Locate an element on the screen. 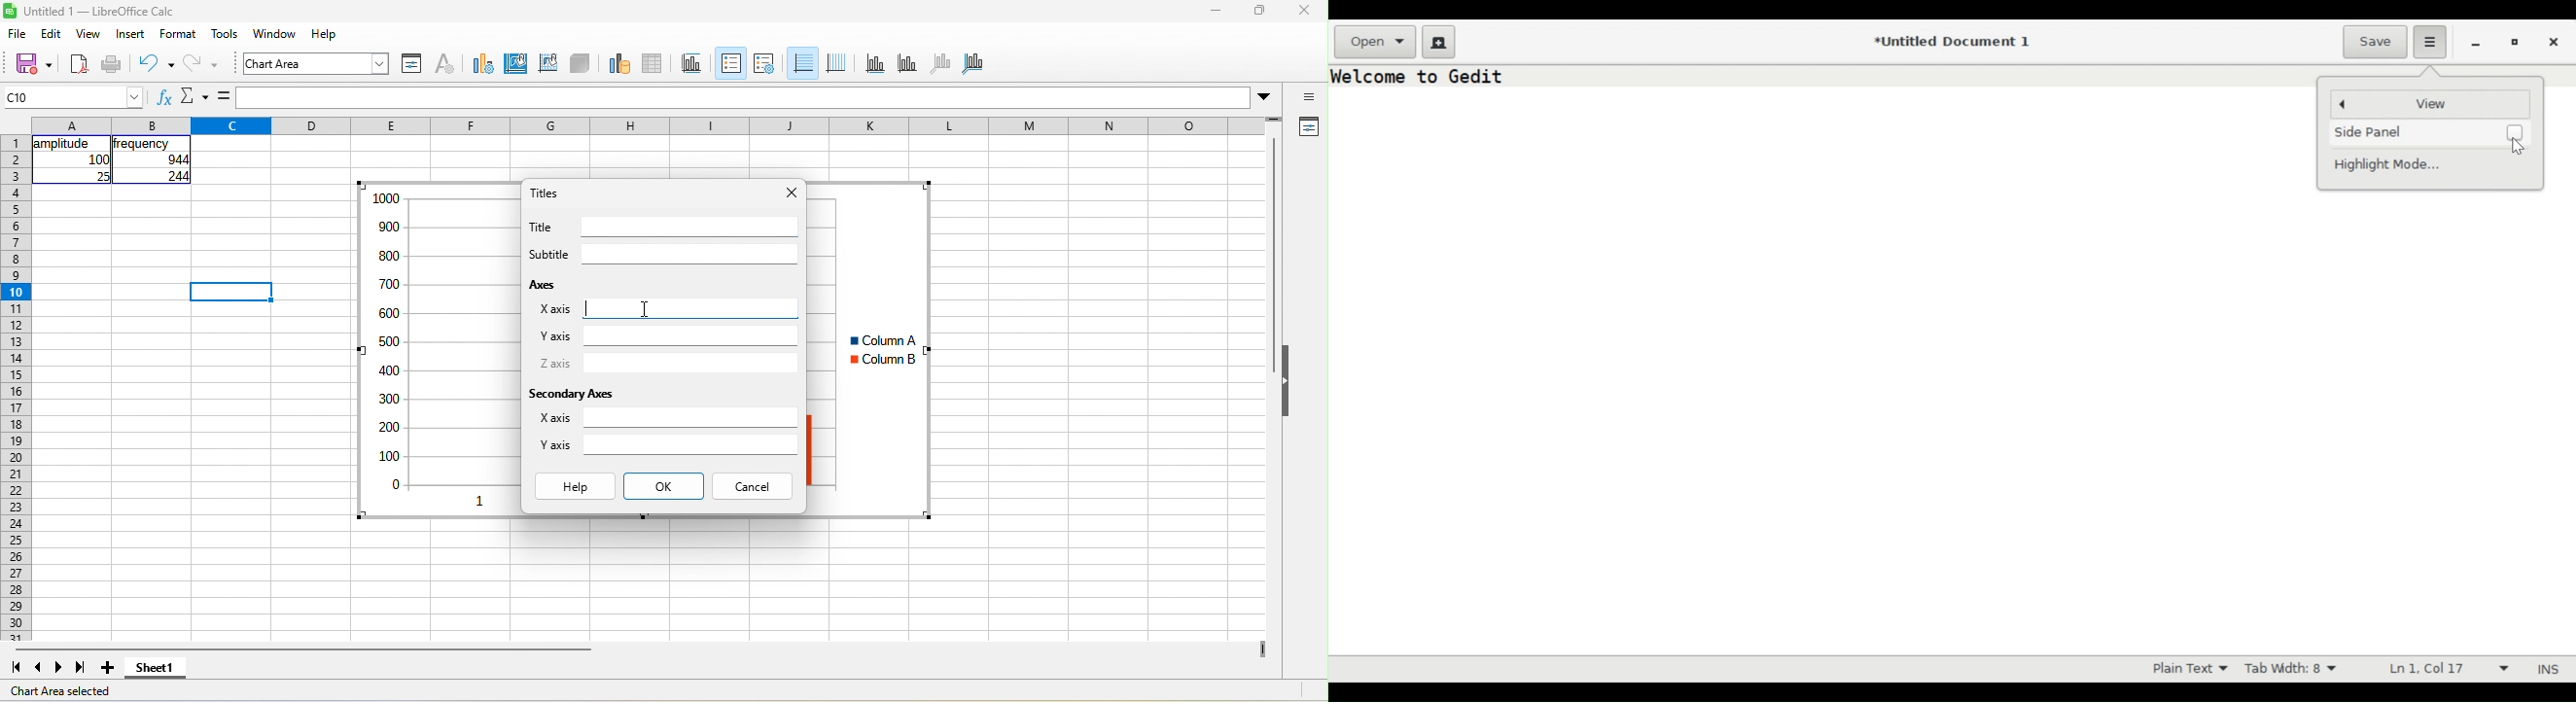 Image resolution: width=2576 pixels, height=728 pixels. tools is located at coordinates (225, 33).